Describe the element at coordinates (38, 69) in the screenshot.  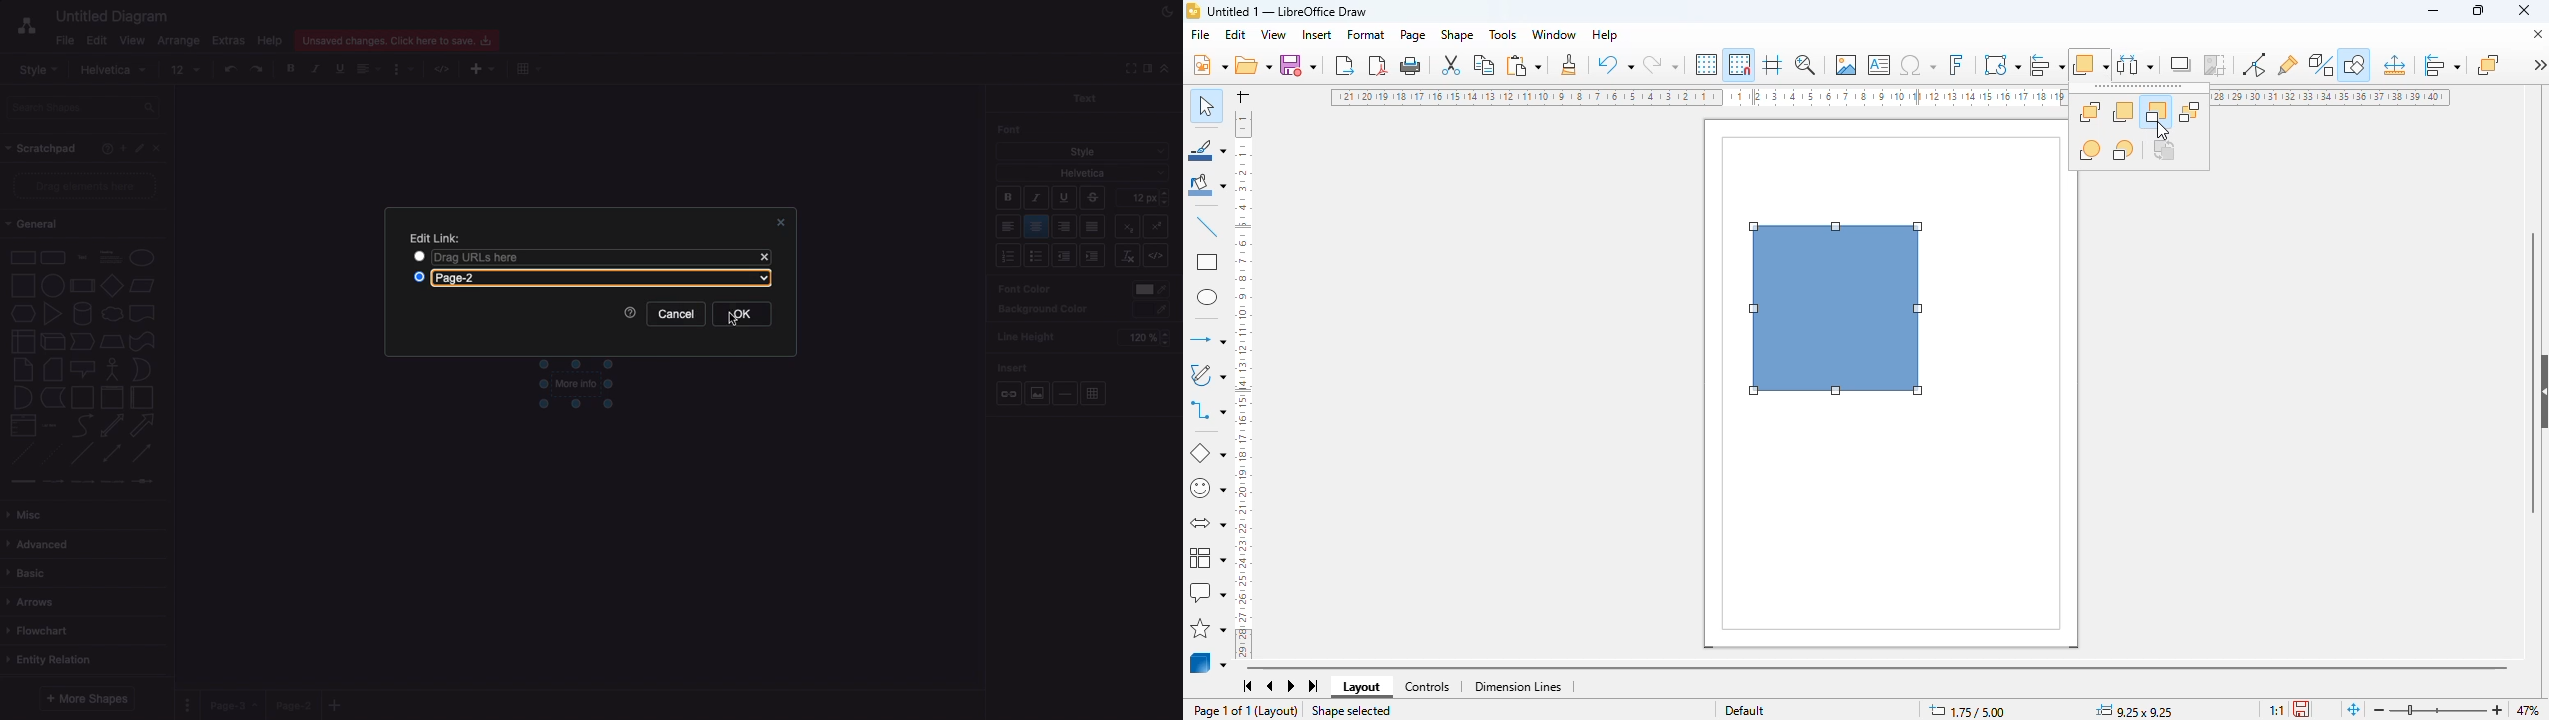
I see `Style` at that location.